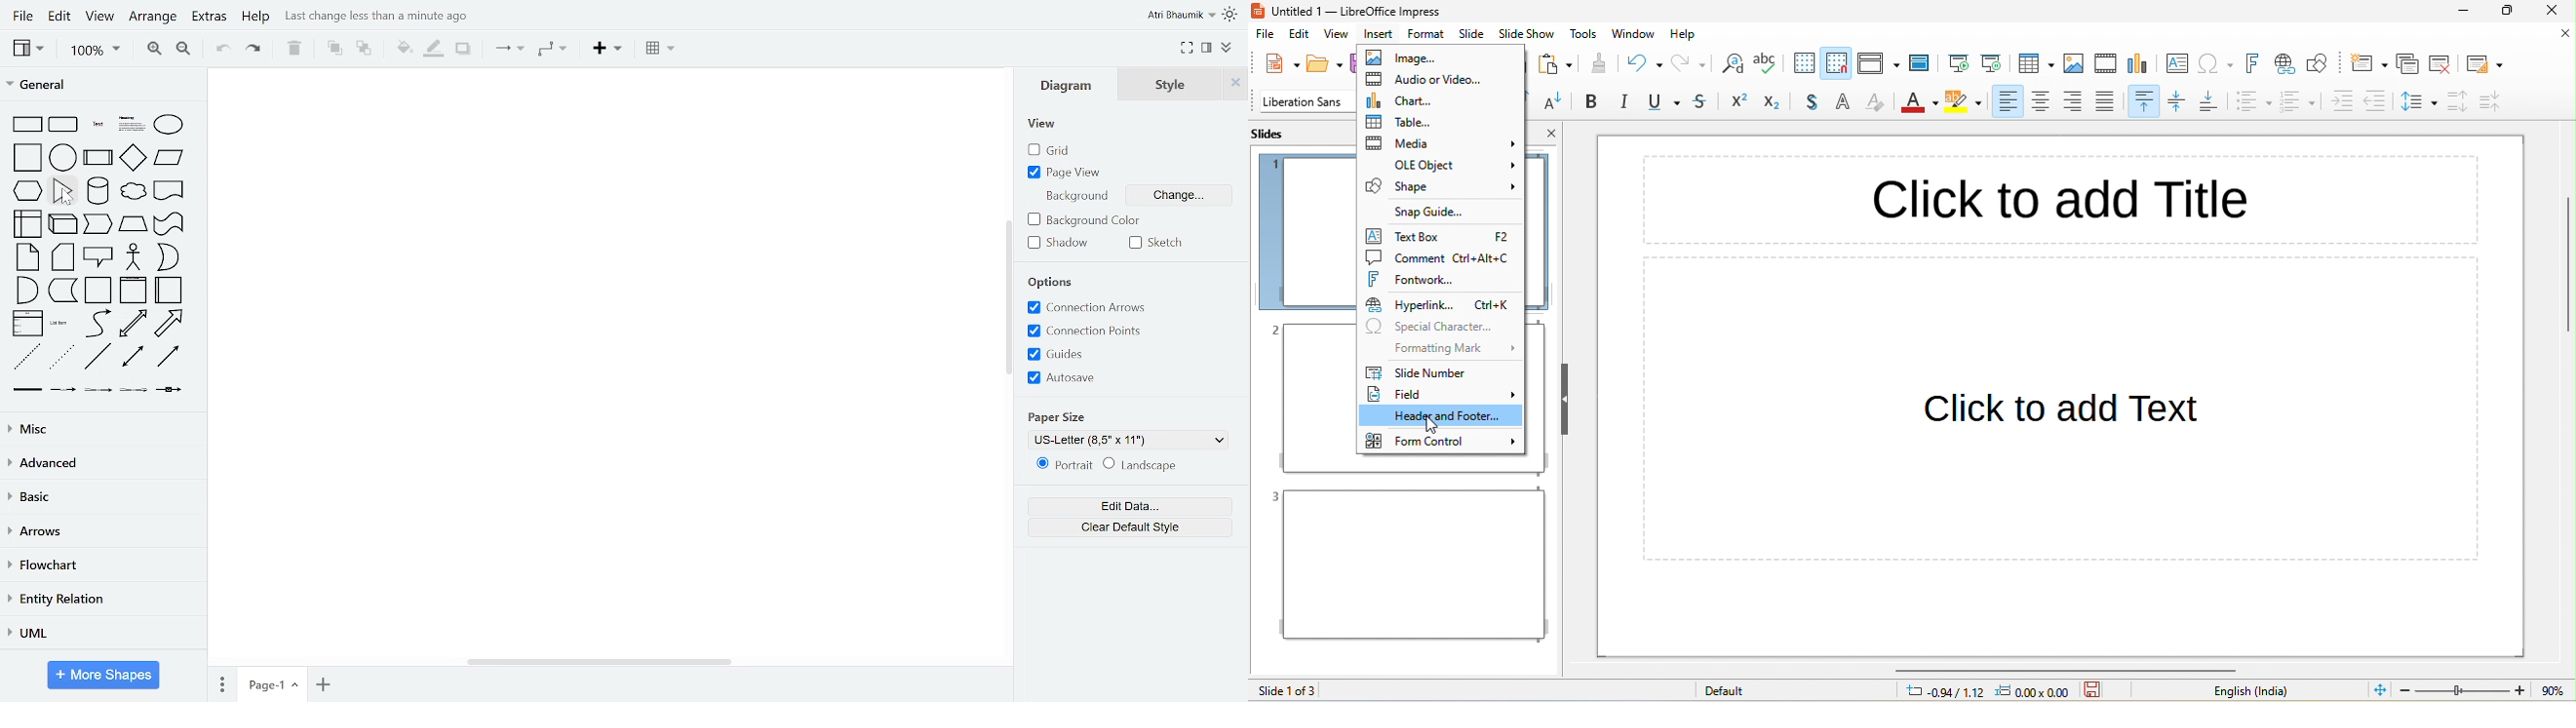 The width and height of the screenshot is (2576, 728). I want to click on directional arrow, so click(169, 358).